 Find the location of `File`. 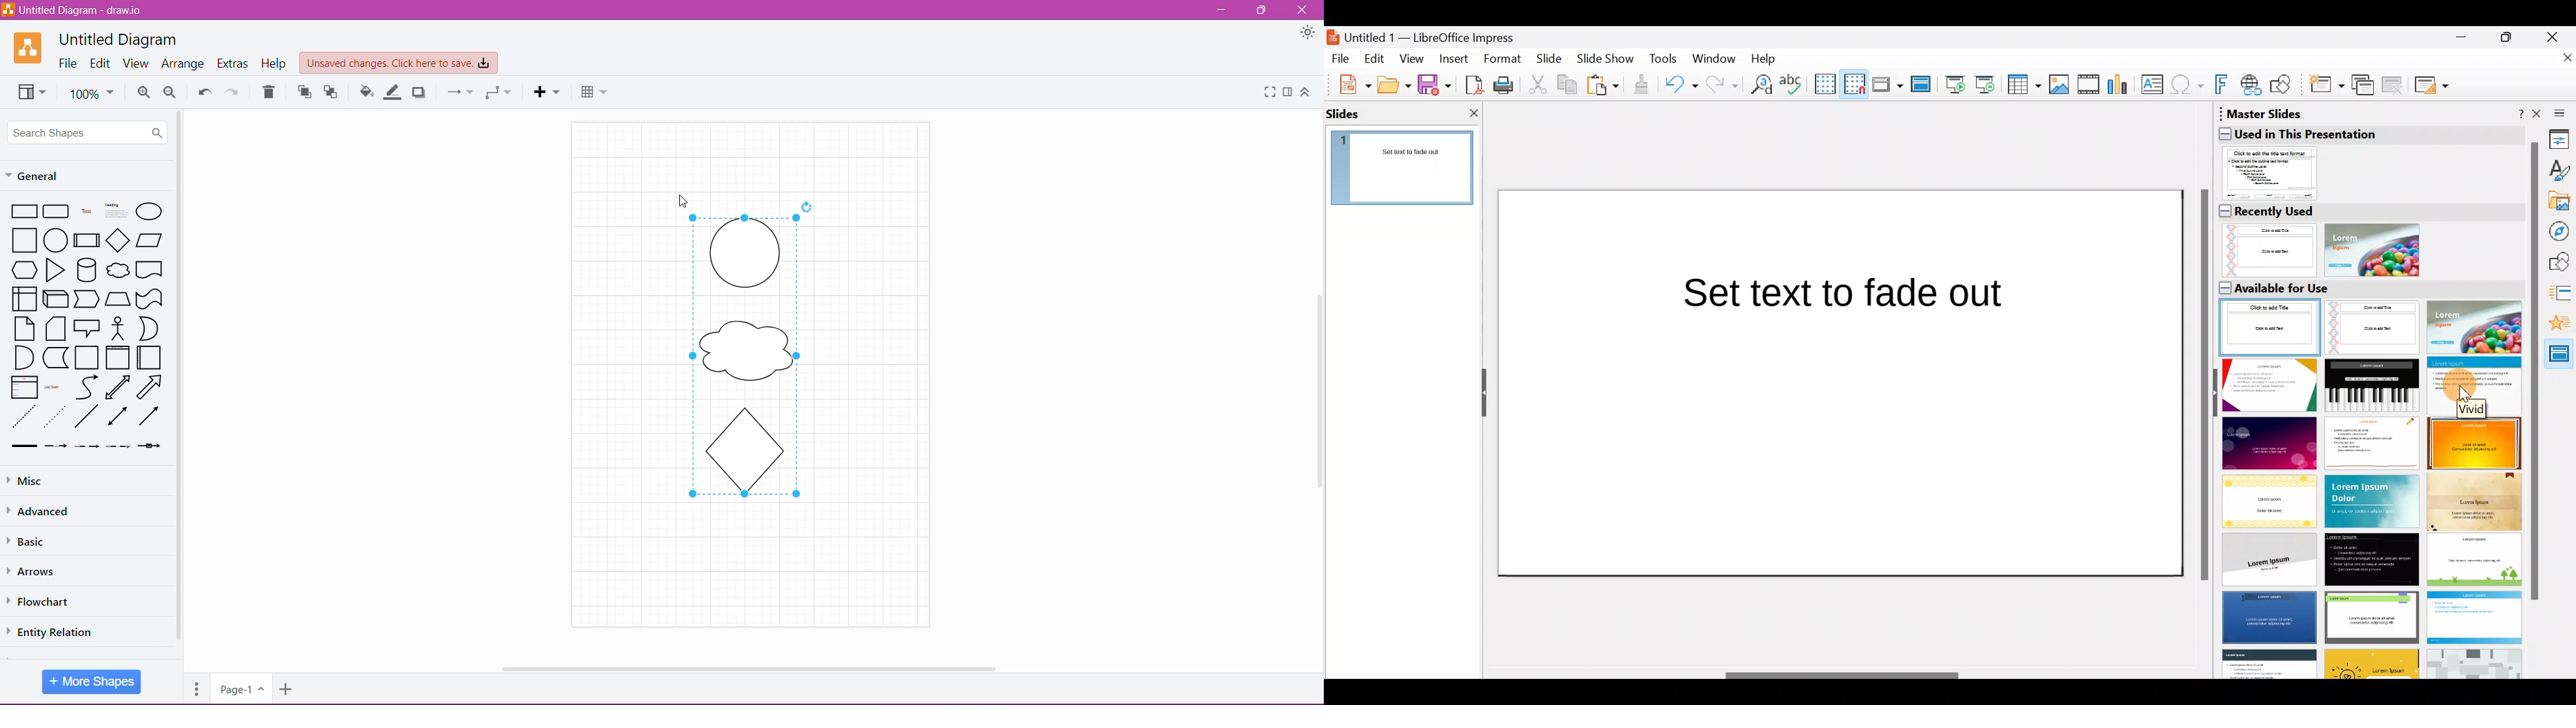

File is located at coordinates (68, 63).